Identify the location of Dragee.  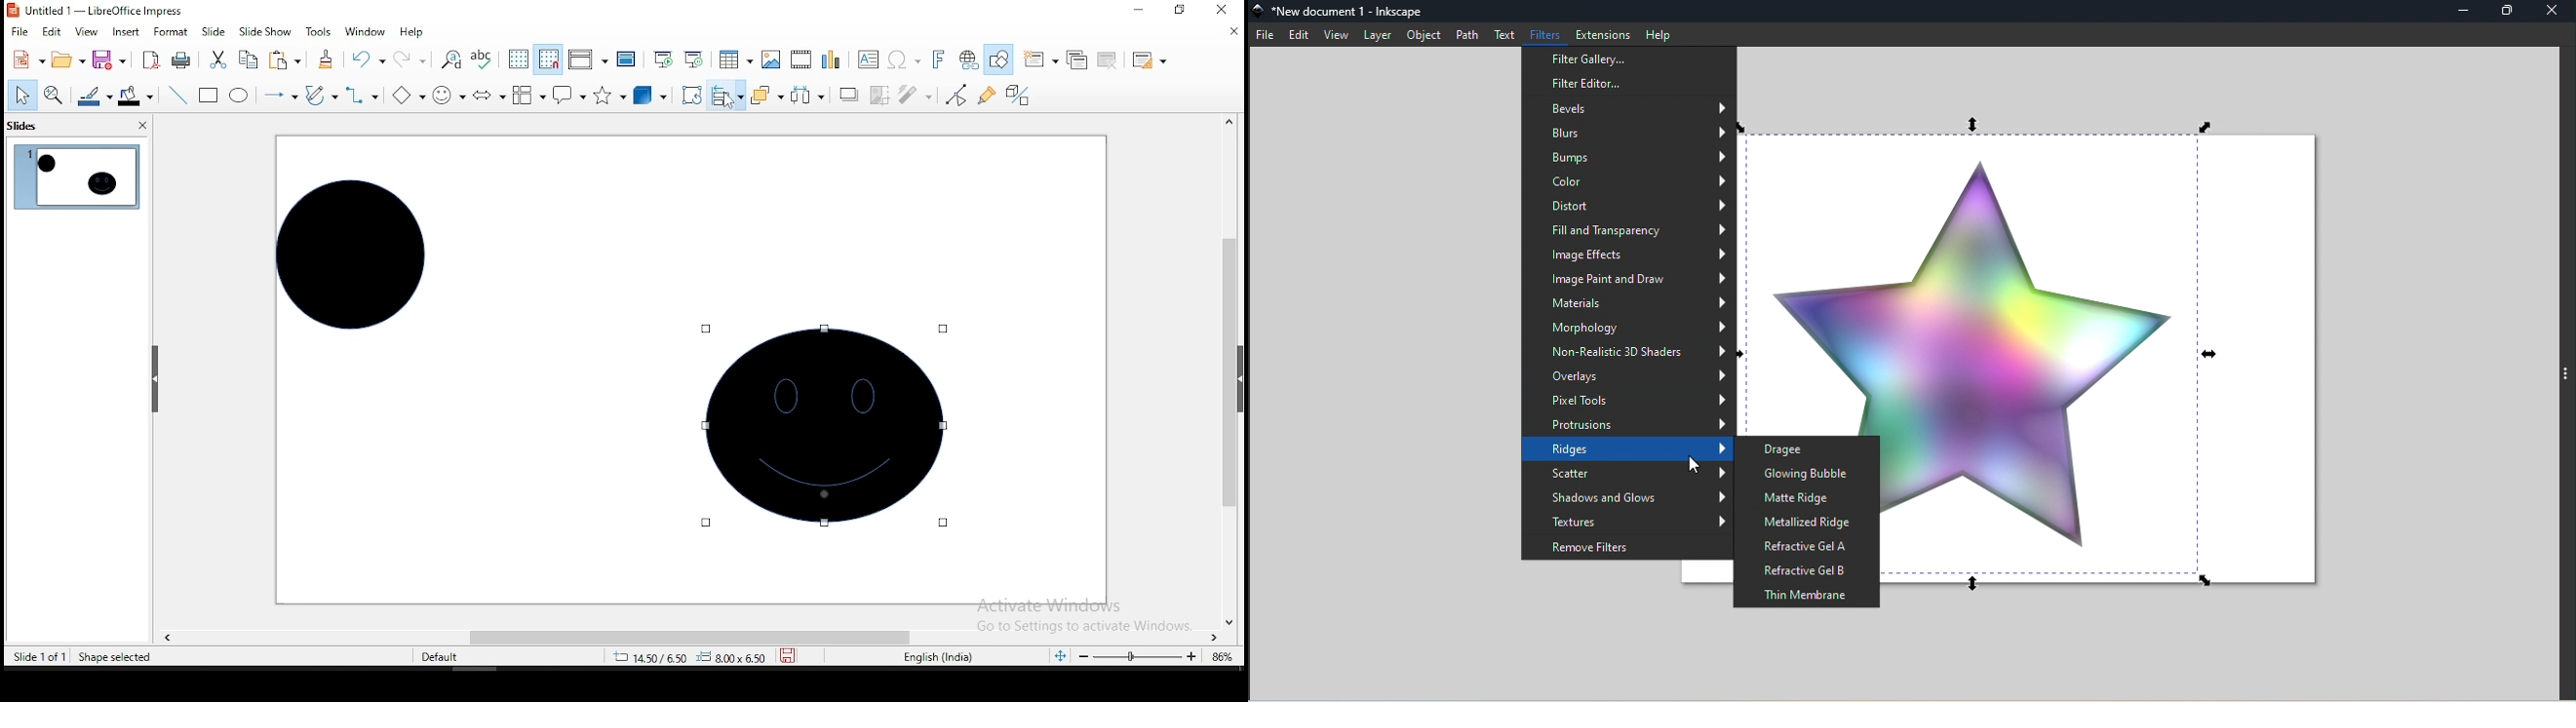
(1805, 449).